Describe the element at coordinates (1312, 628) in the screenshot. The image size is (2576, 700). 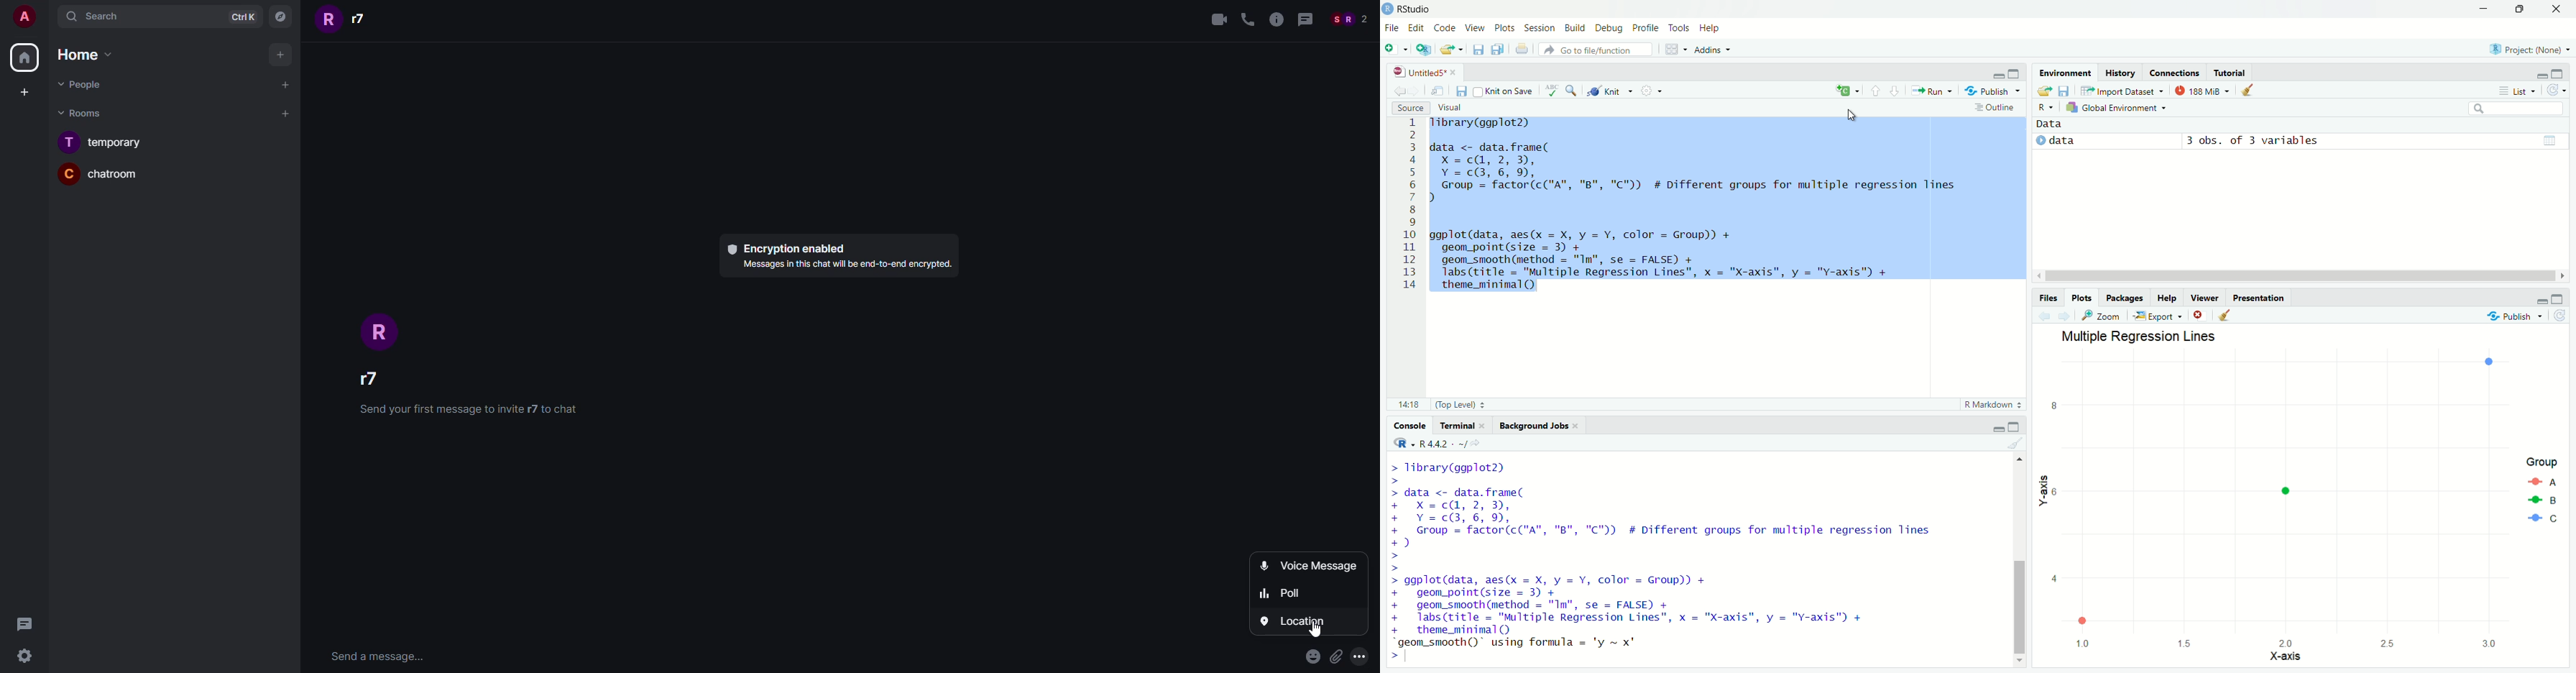
I see `cursor` at that location.